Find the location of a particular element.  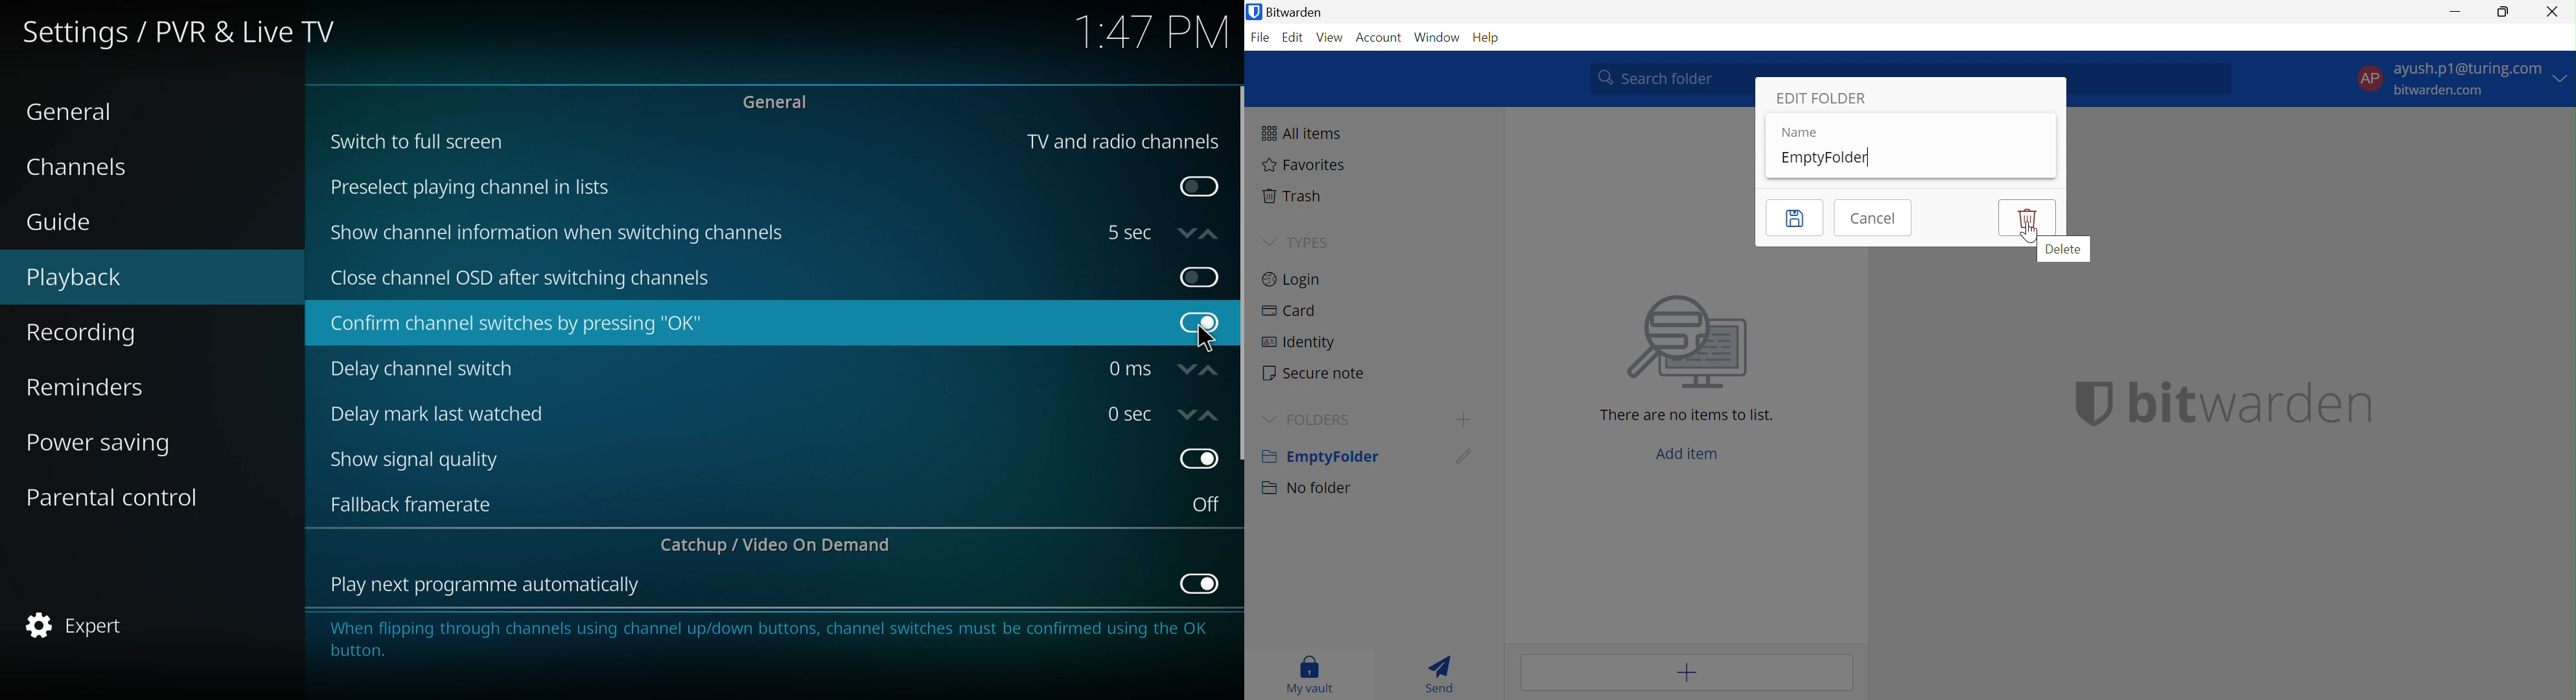

increase time is located at coordinates (1209, 416).